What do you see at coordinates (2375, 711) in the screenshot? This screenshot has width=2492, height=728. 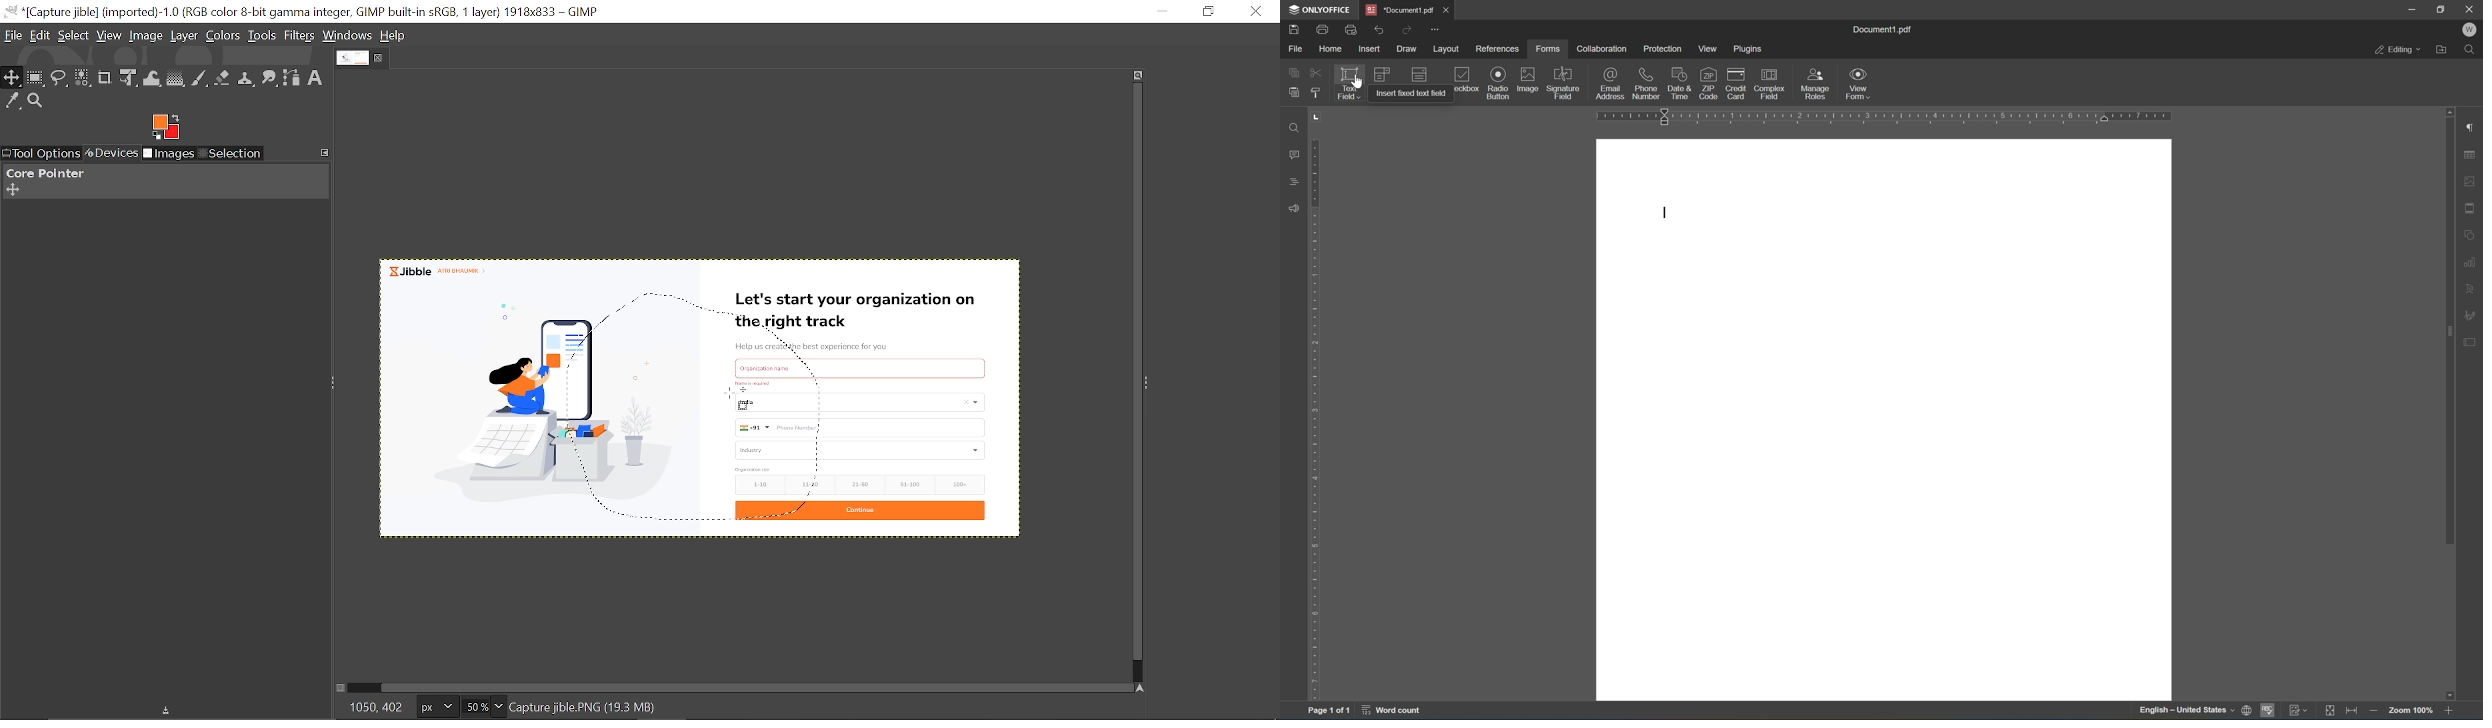 I see `zoom out` at bounding box center [2375, 711].